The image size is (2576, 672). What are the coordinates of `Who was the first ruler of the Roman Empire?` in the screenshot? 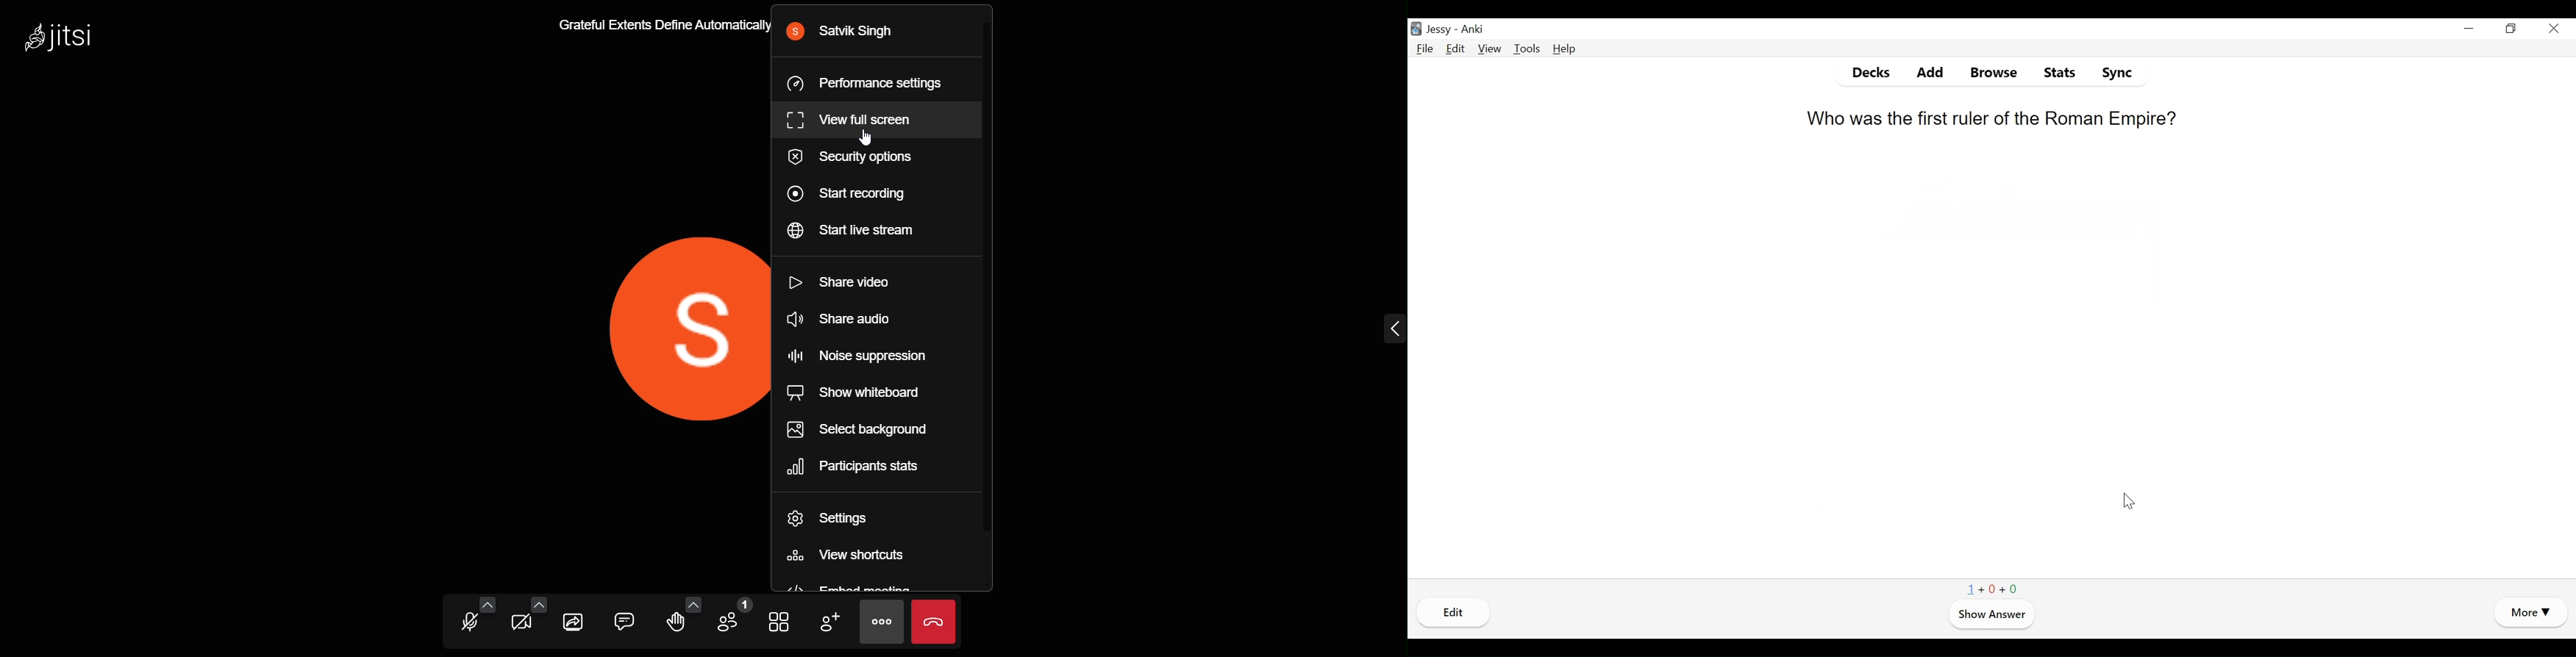 It's located at (1990, 119).